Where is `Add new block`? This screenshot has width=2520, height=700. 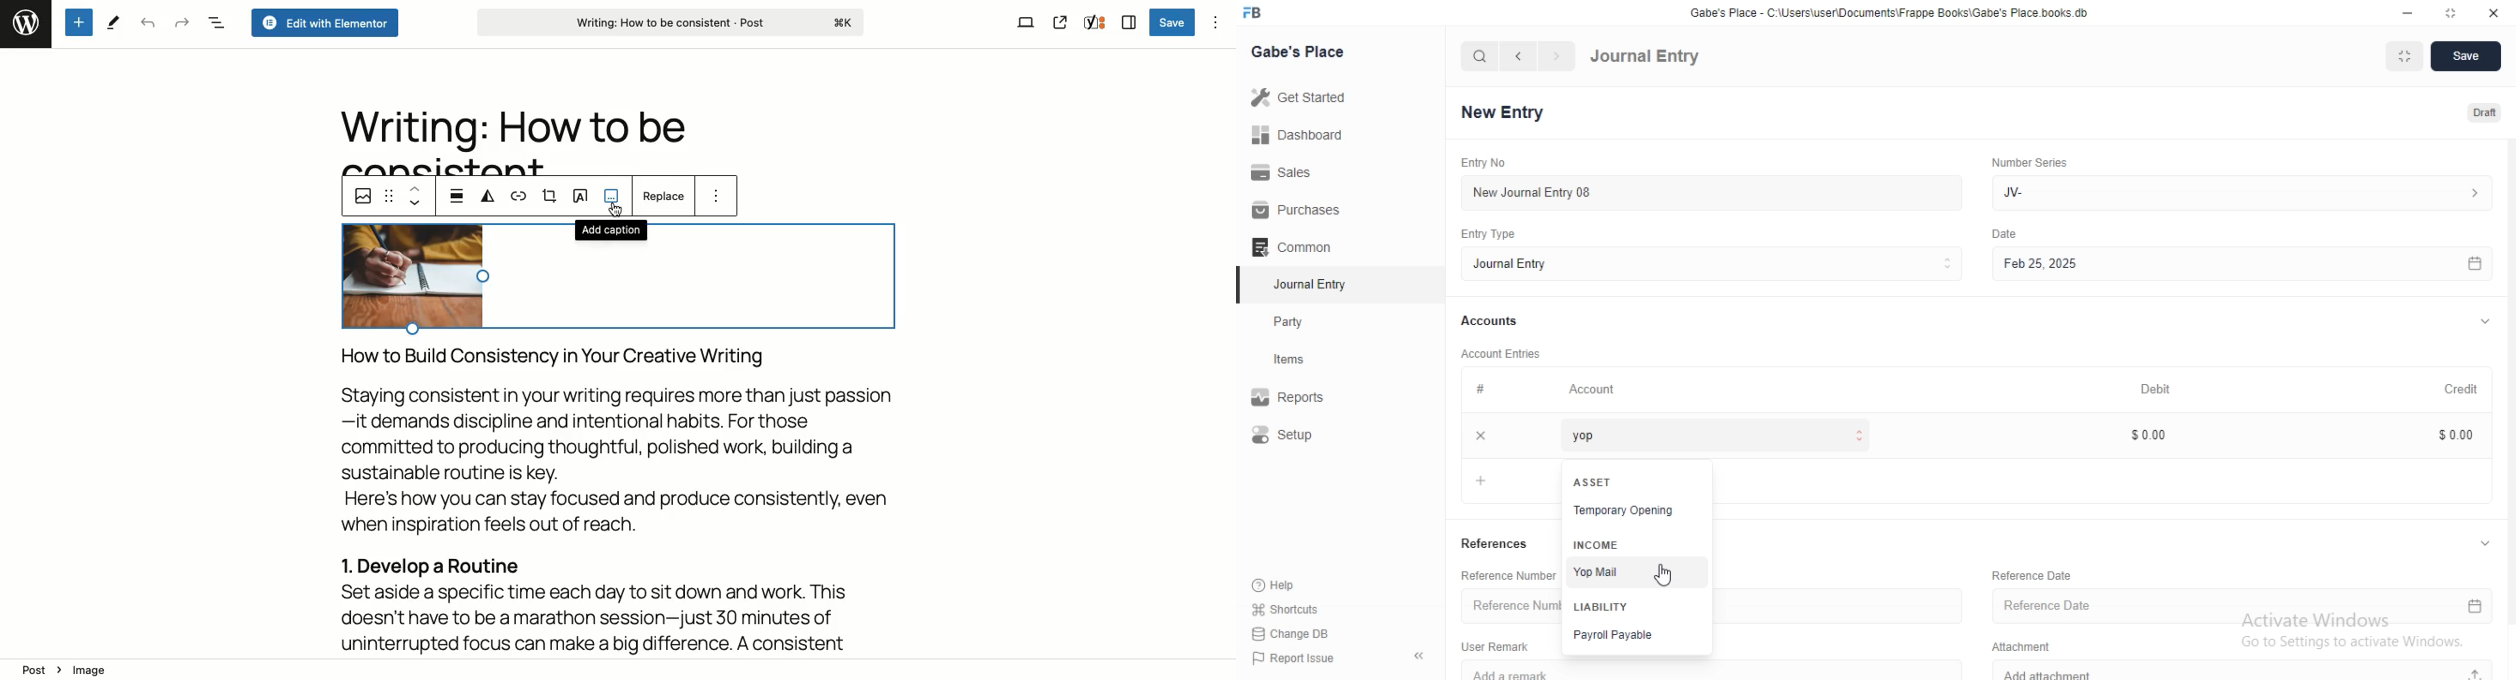 Add new block is located at coordinates (78, 21).